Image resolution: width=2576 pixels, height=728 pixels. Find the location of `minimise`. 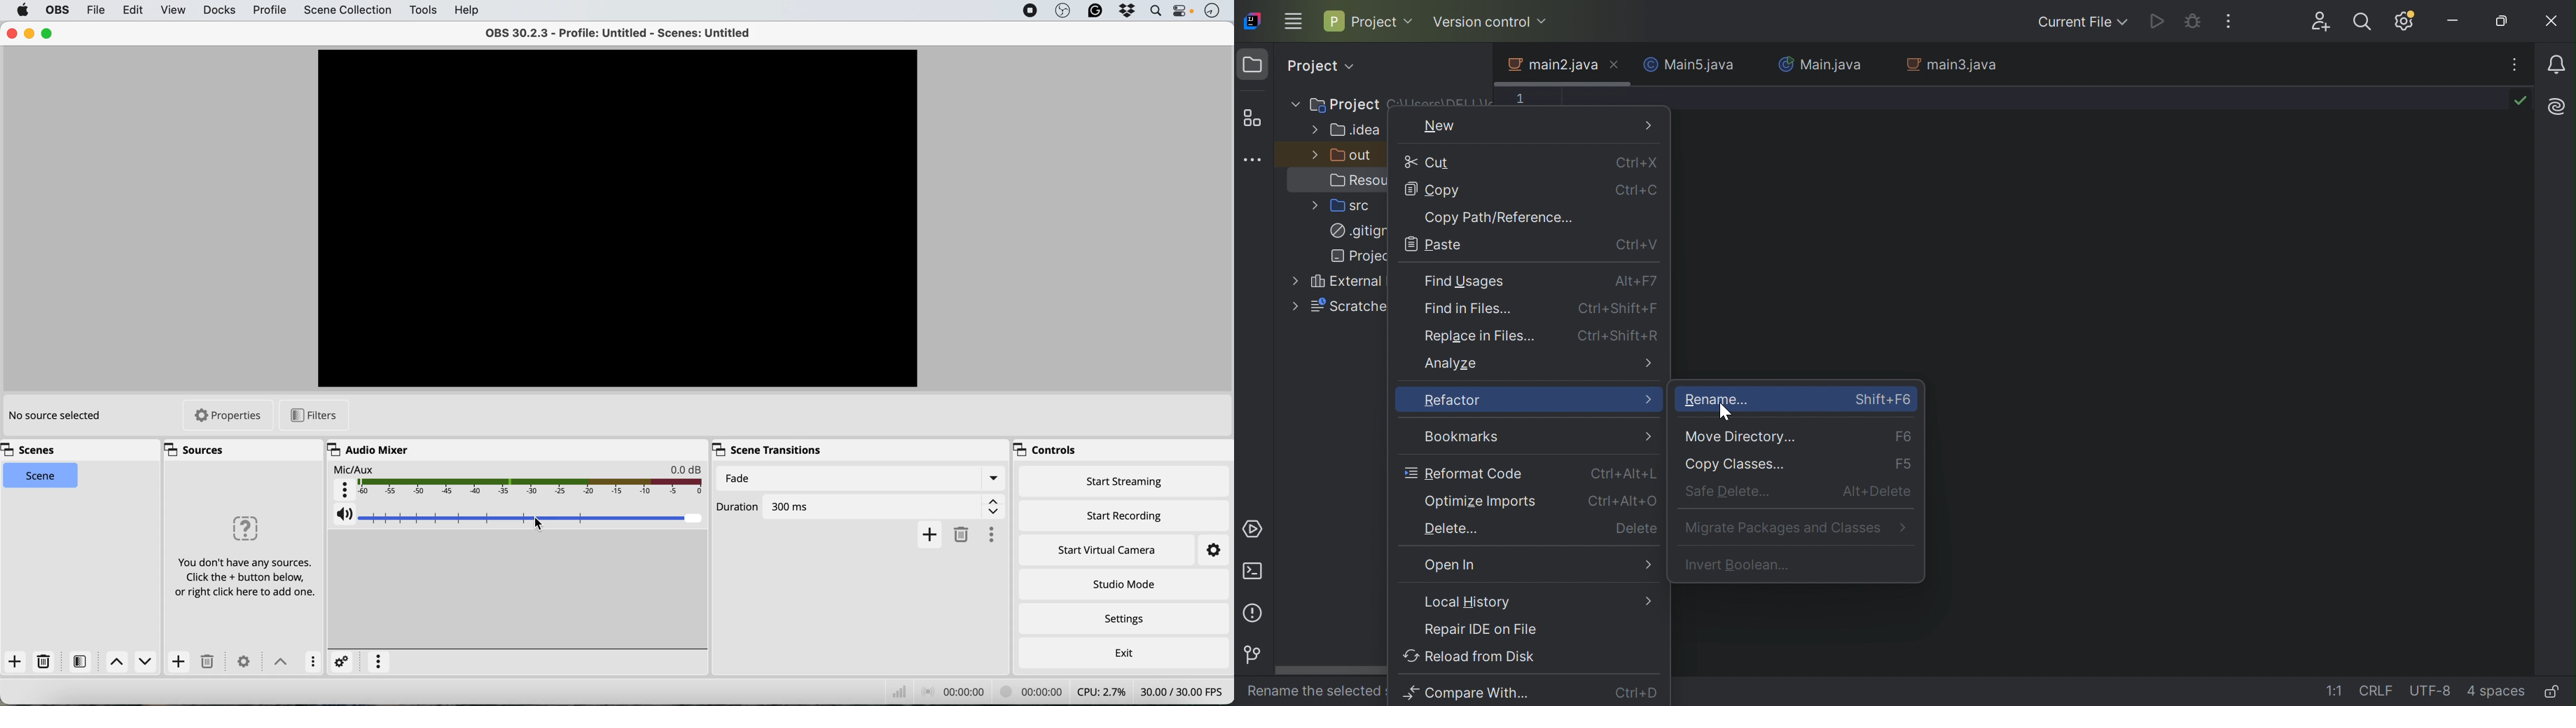

minimise is located at coordinates (27, 35).